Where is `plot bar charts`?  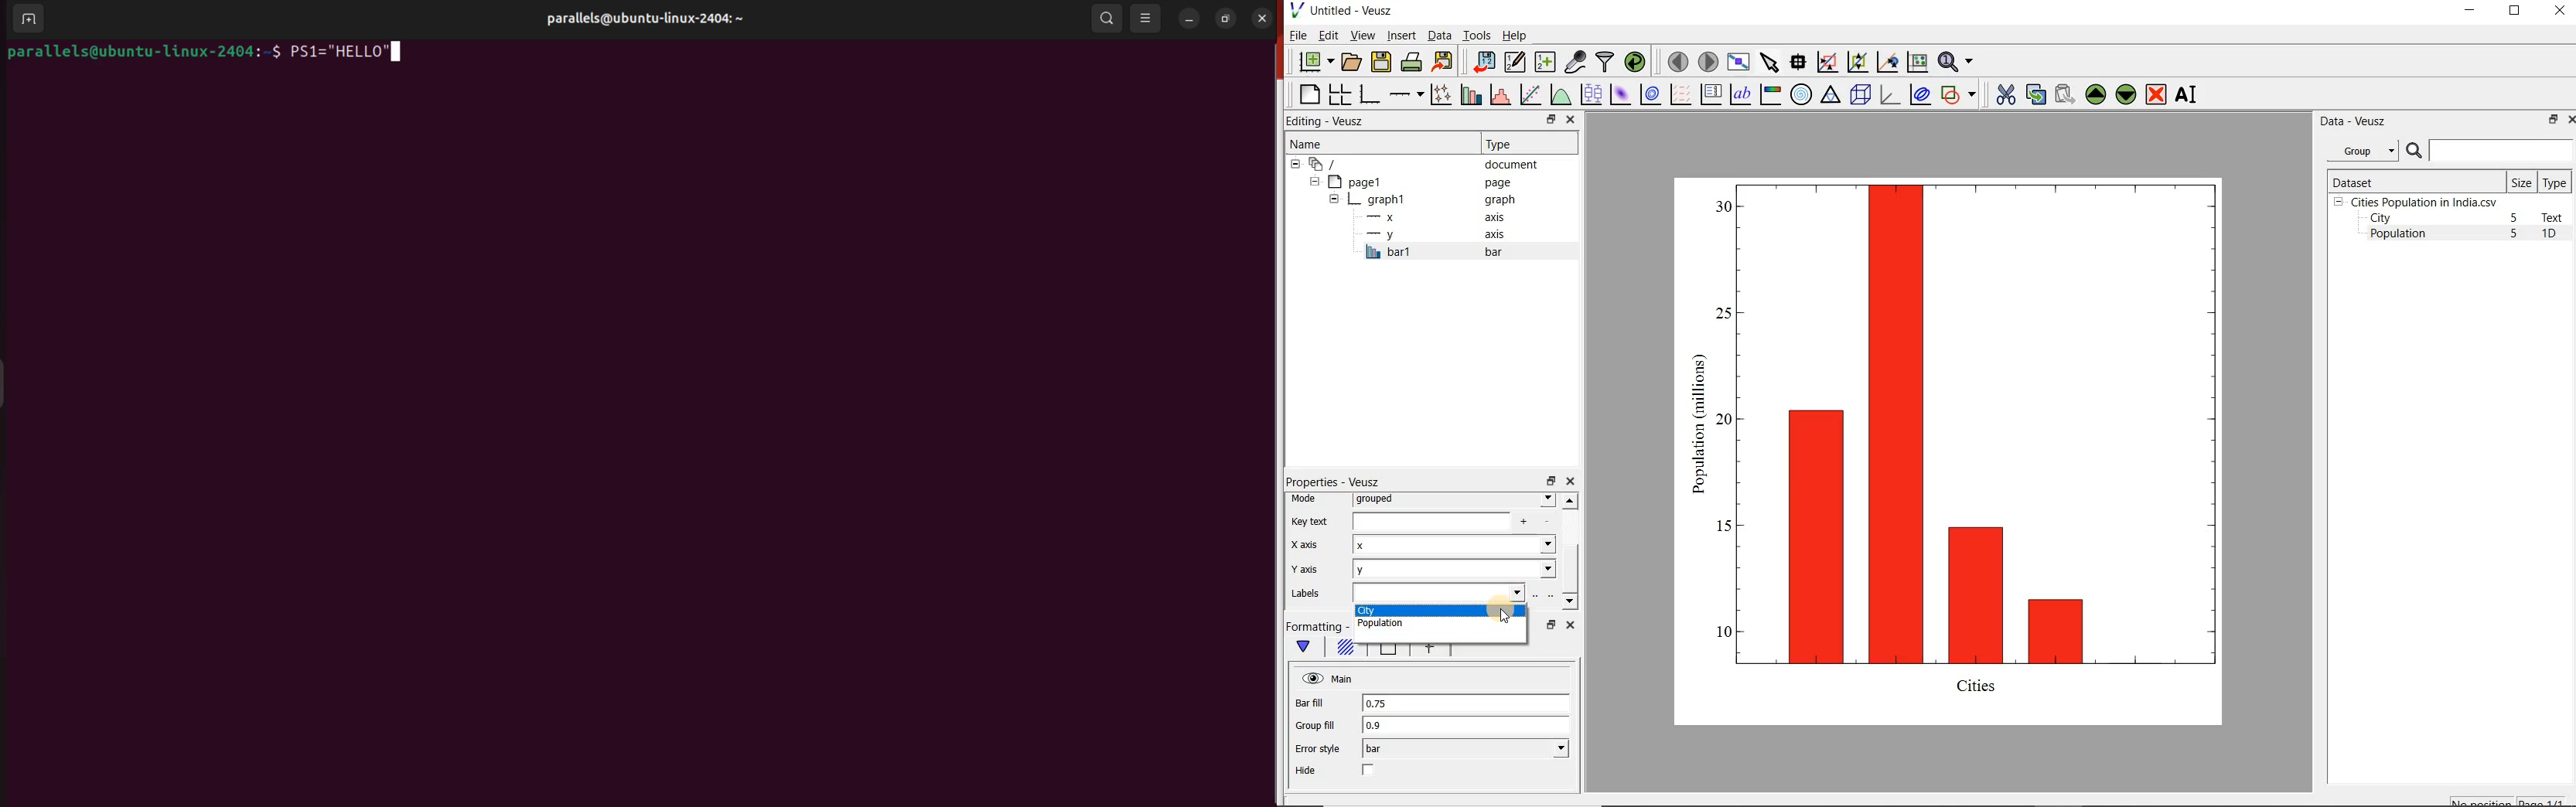 plot bar charts is located at coordinates (1469, 94).